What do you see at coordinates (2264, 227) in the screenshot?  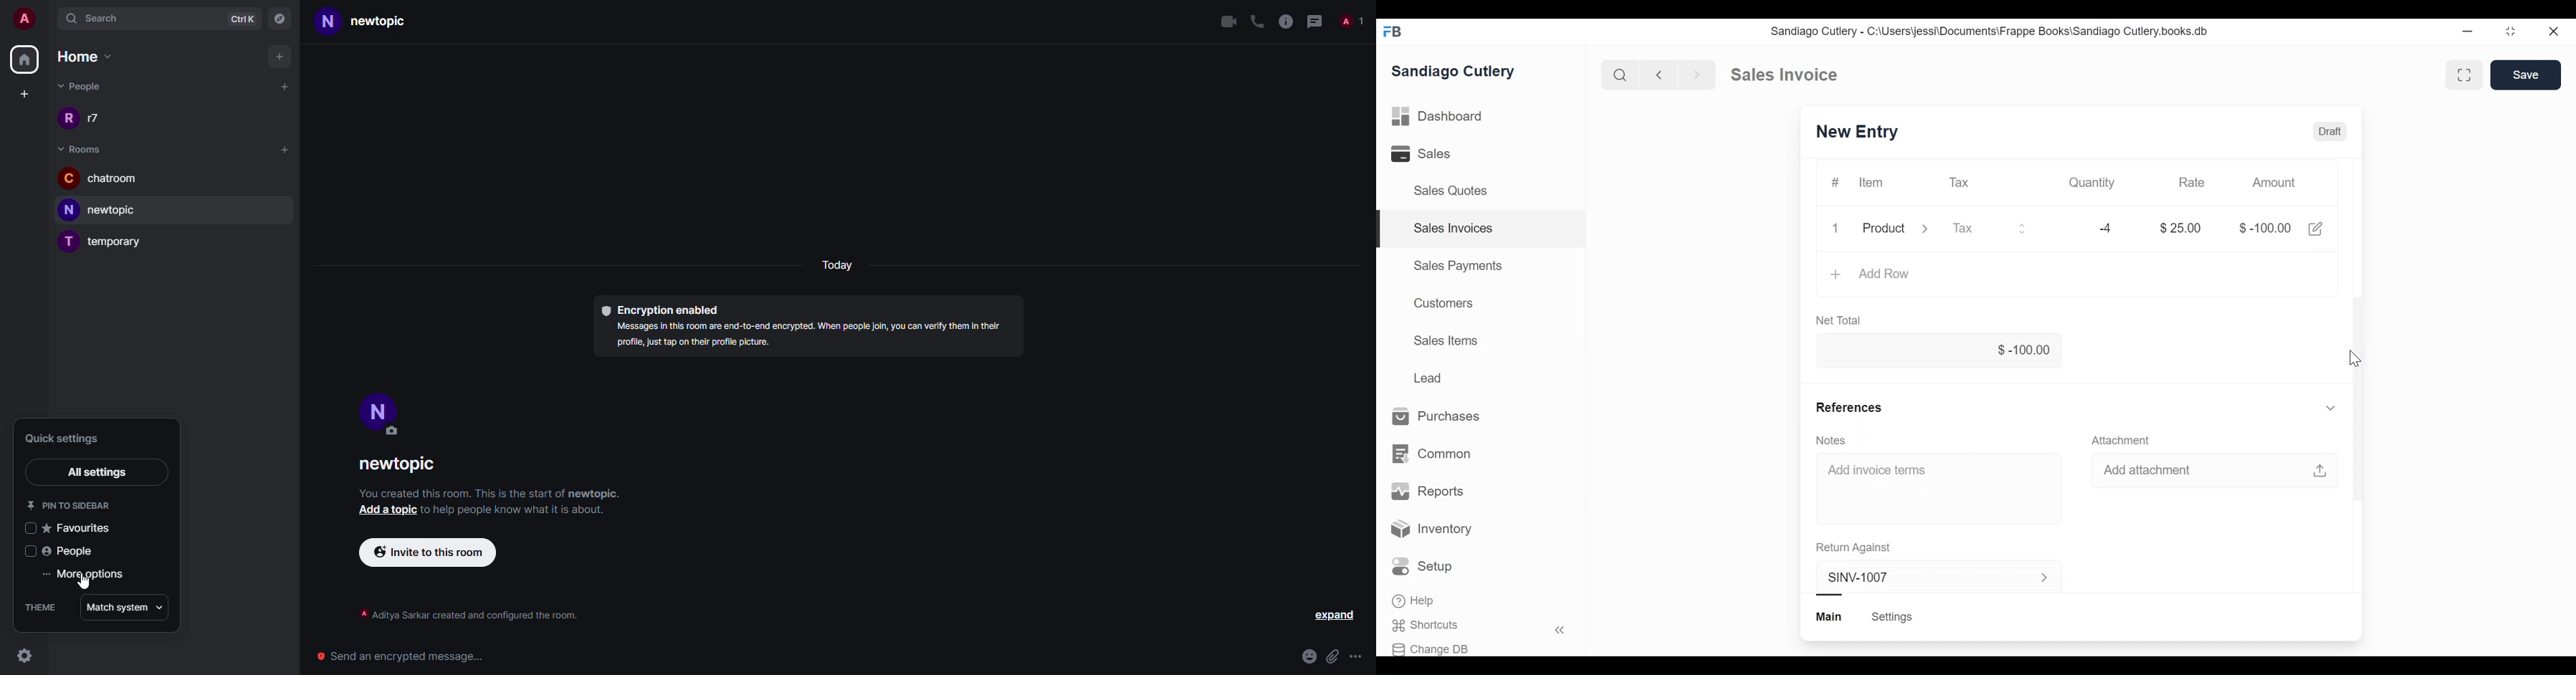 I see `$-100.00` at bounding box center [2264, 227].